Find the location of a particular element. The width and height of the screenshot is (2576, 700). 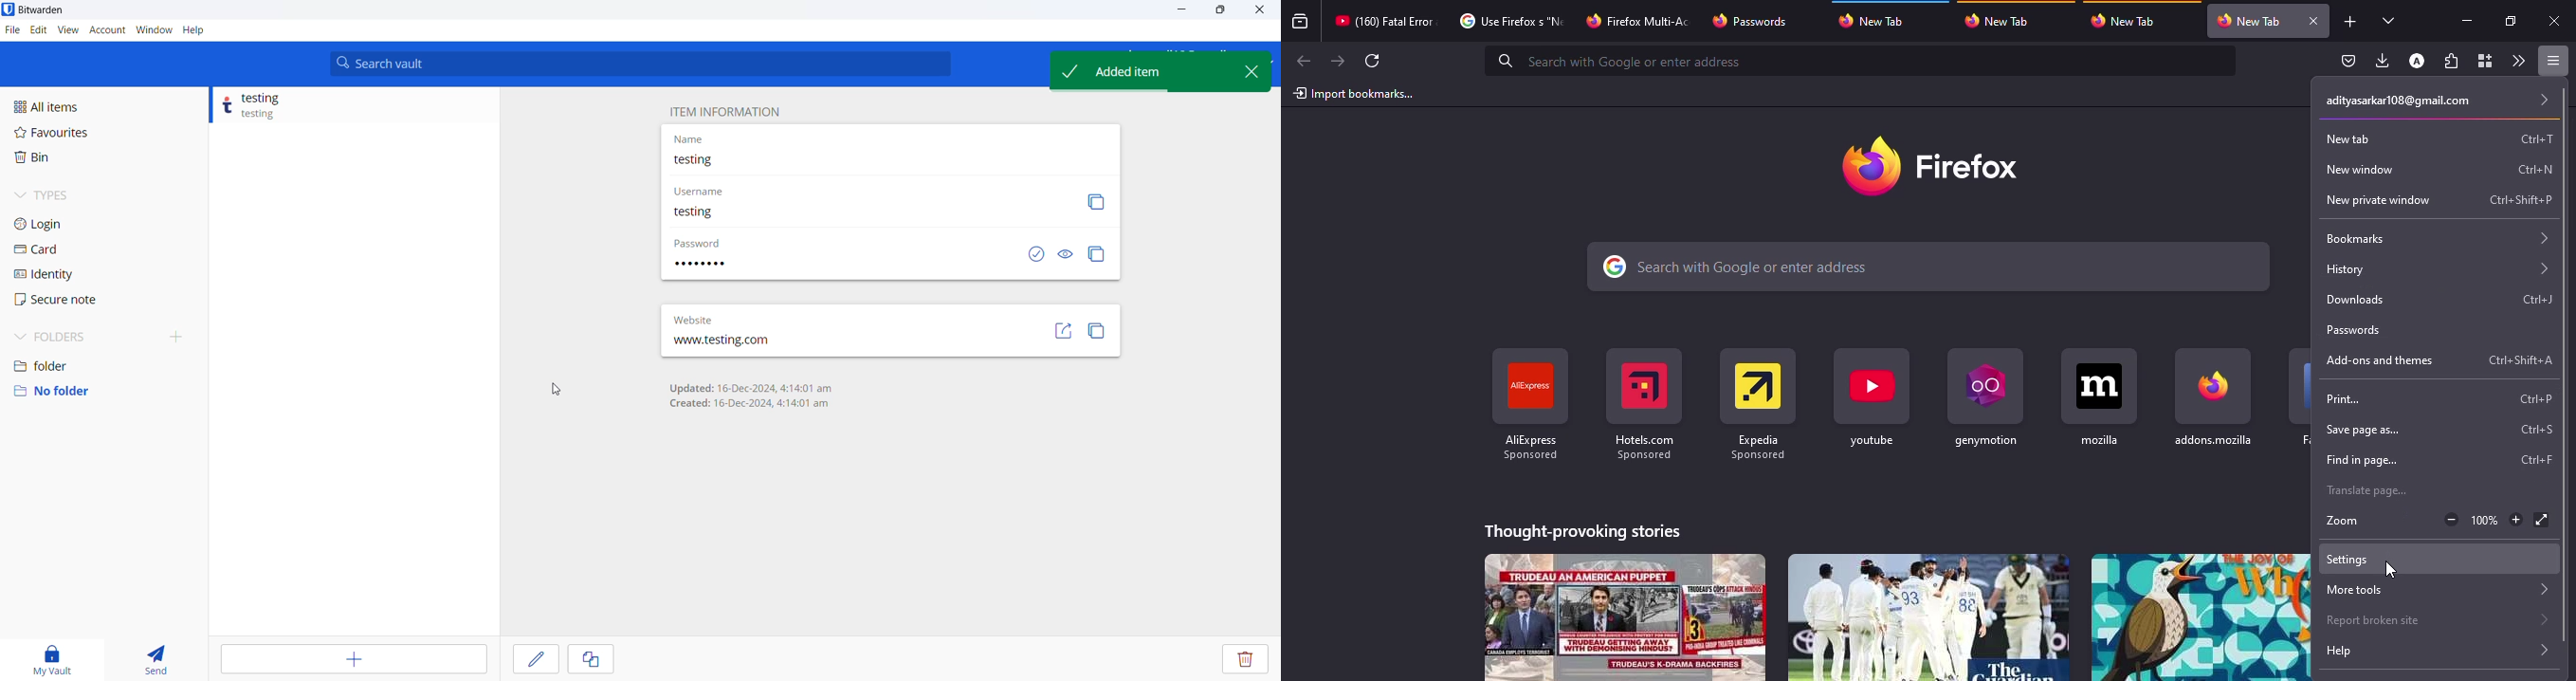

copy is located at coordinates (1097, 254).